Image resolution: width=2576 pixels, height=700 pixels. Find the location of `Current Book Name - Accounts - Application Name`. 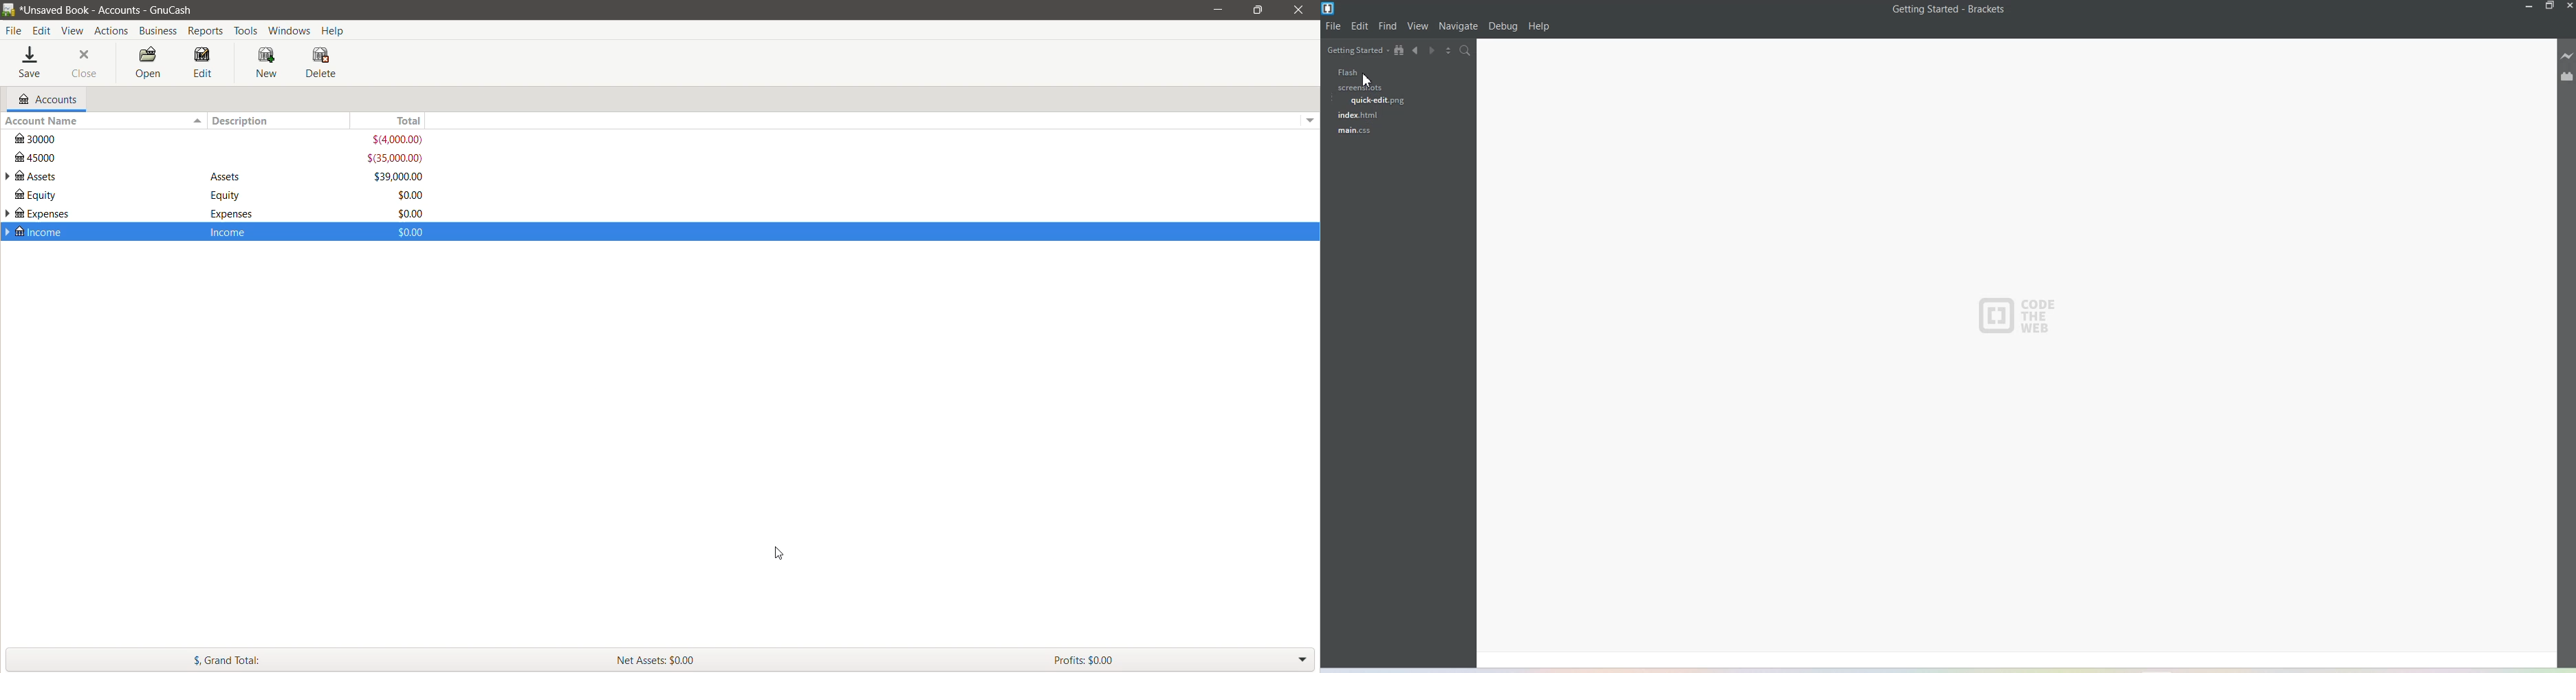

Current Book Name - Accounts - Application Name is located at coordinates (116, 10).